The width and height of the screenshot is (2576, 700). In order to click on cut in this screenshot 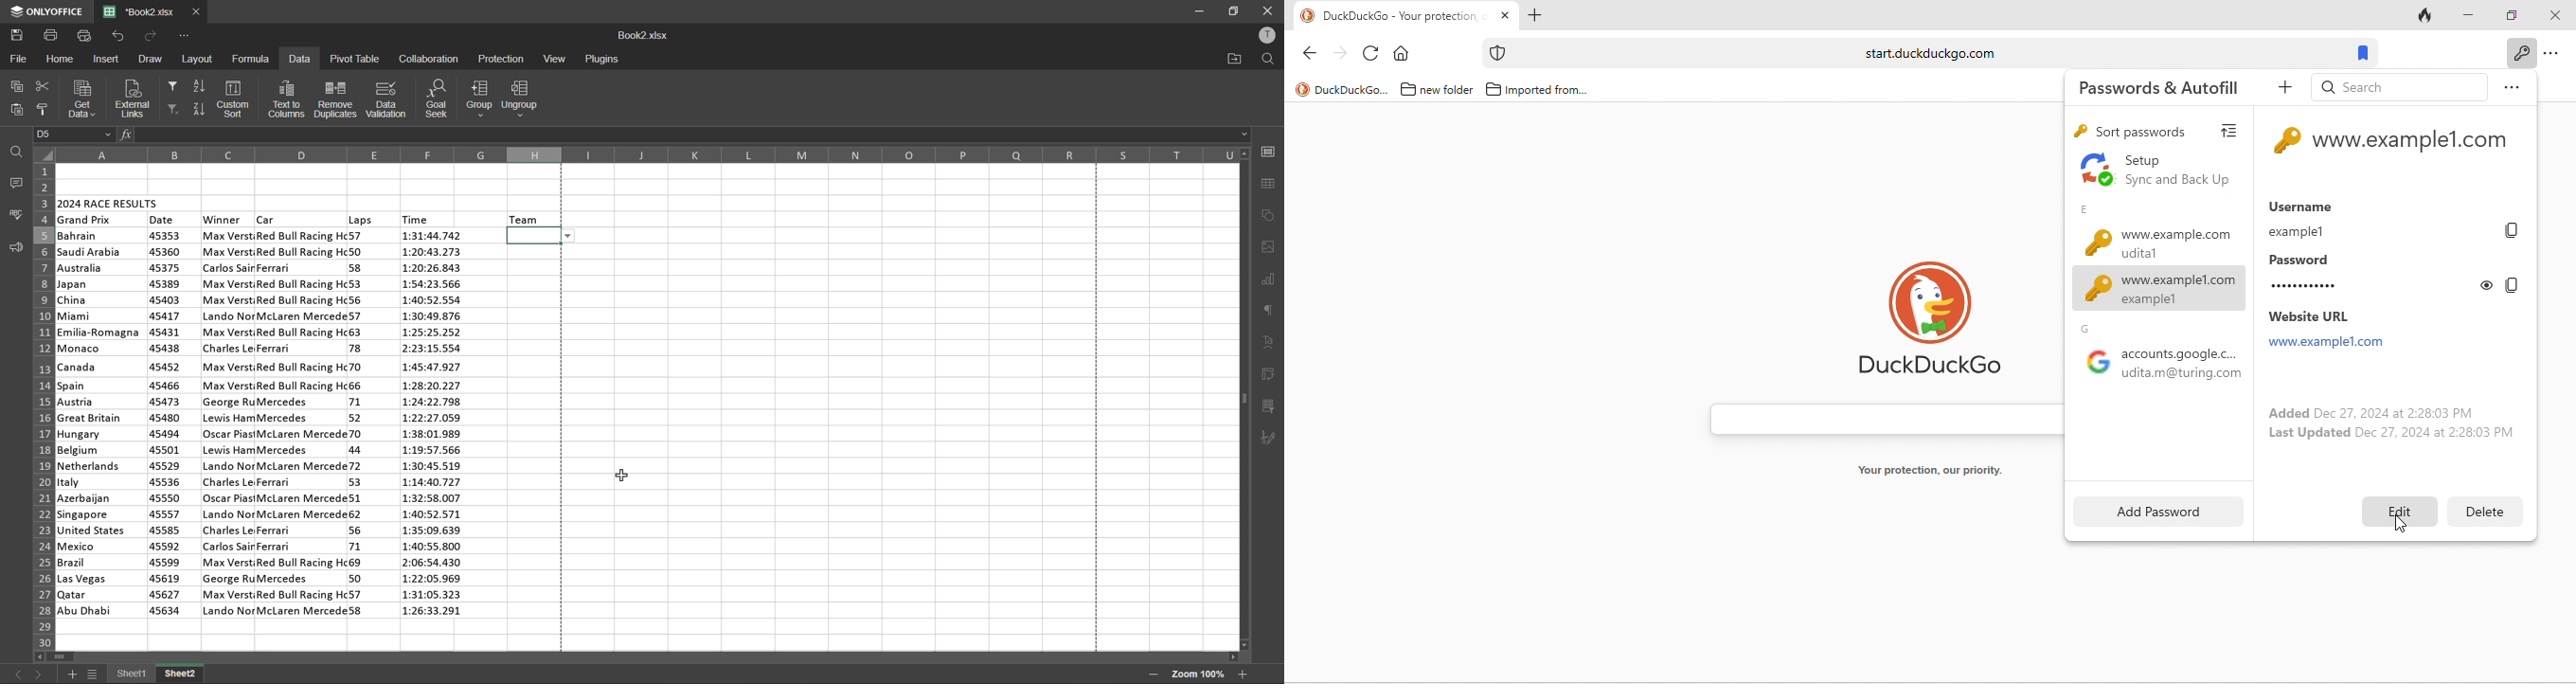, I will do `click(40, 88)`.